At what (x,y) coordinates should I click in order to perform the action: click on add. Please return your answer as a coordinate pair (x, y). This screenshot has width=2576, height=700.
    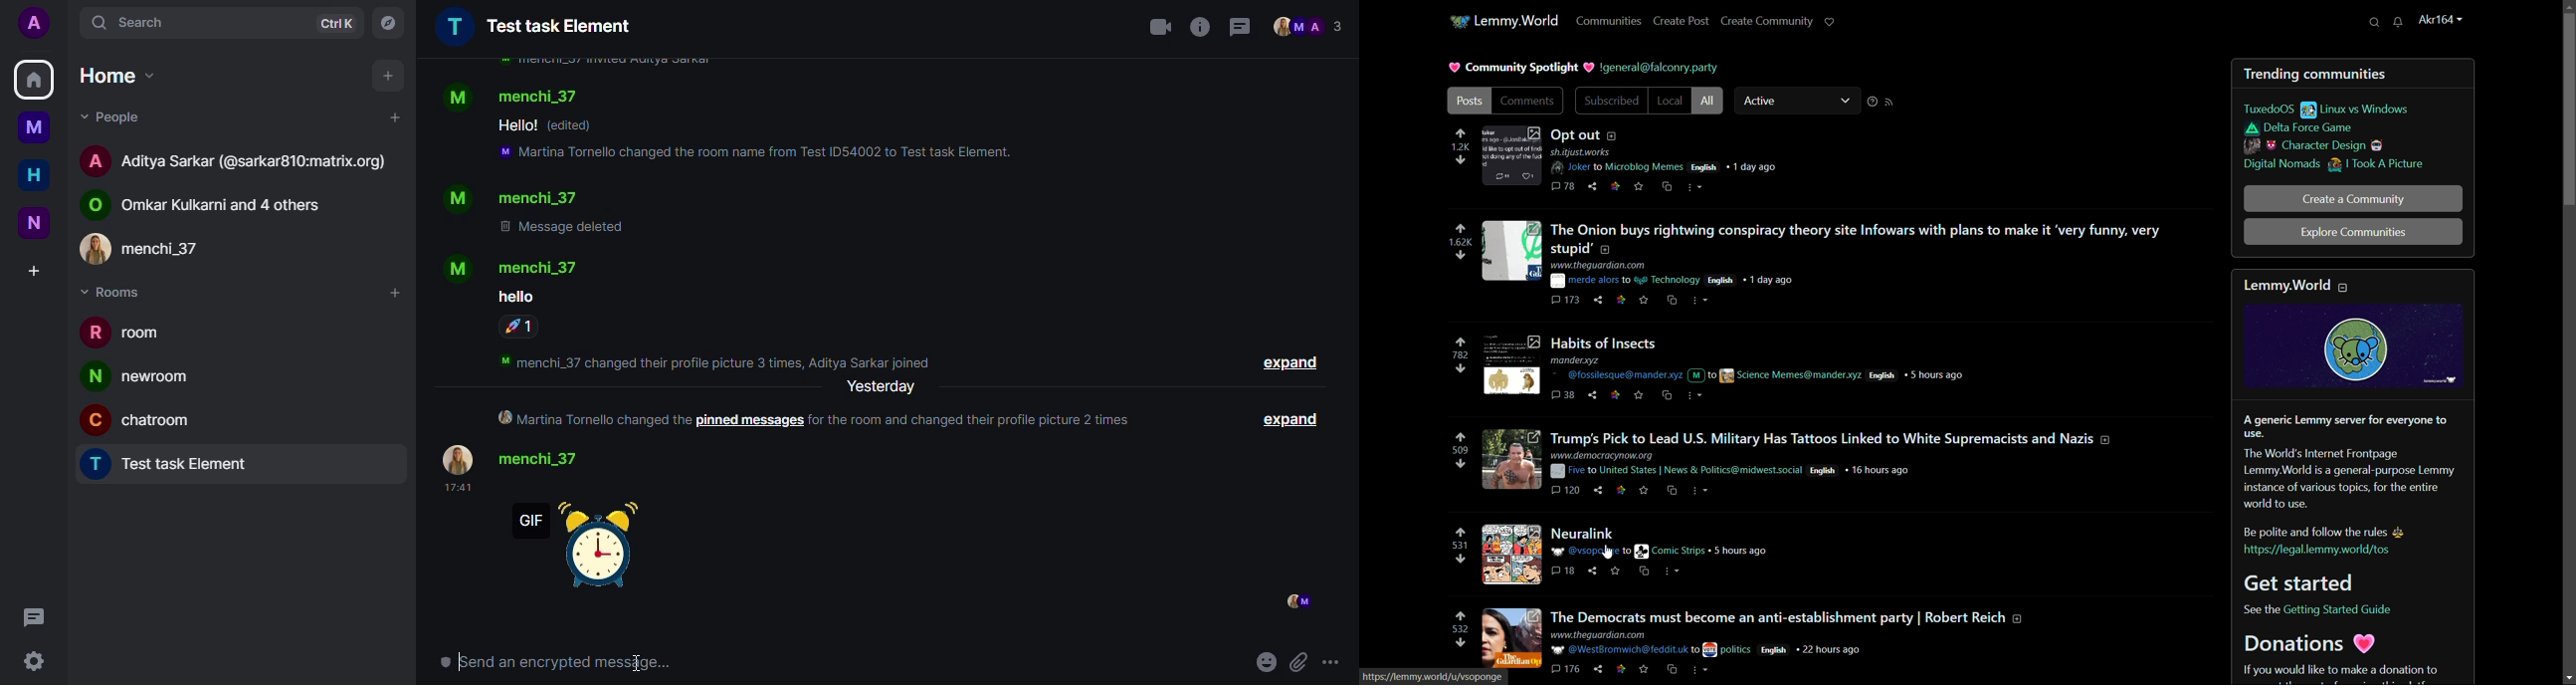
    Looking at the image, I should click on (393, 294).